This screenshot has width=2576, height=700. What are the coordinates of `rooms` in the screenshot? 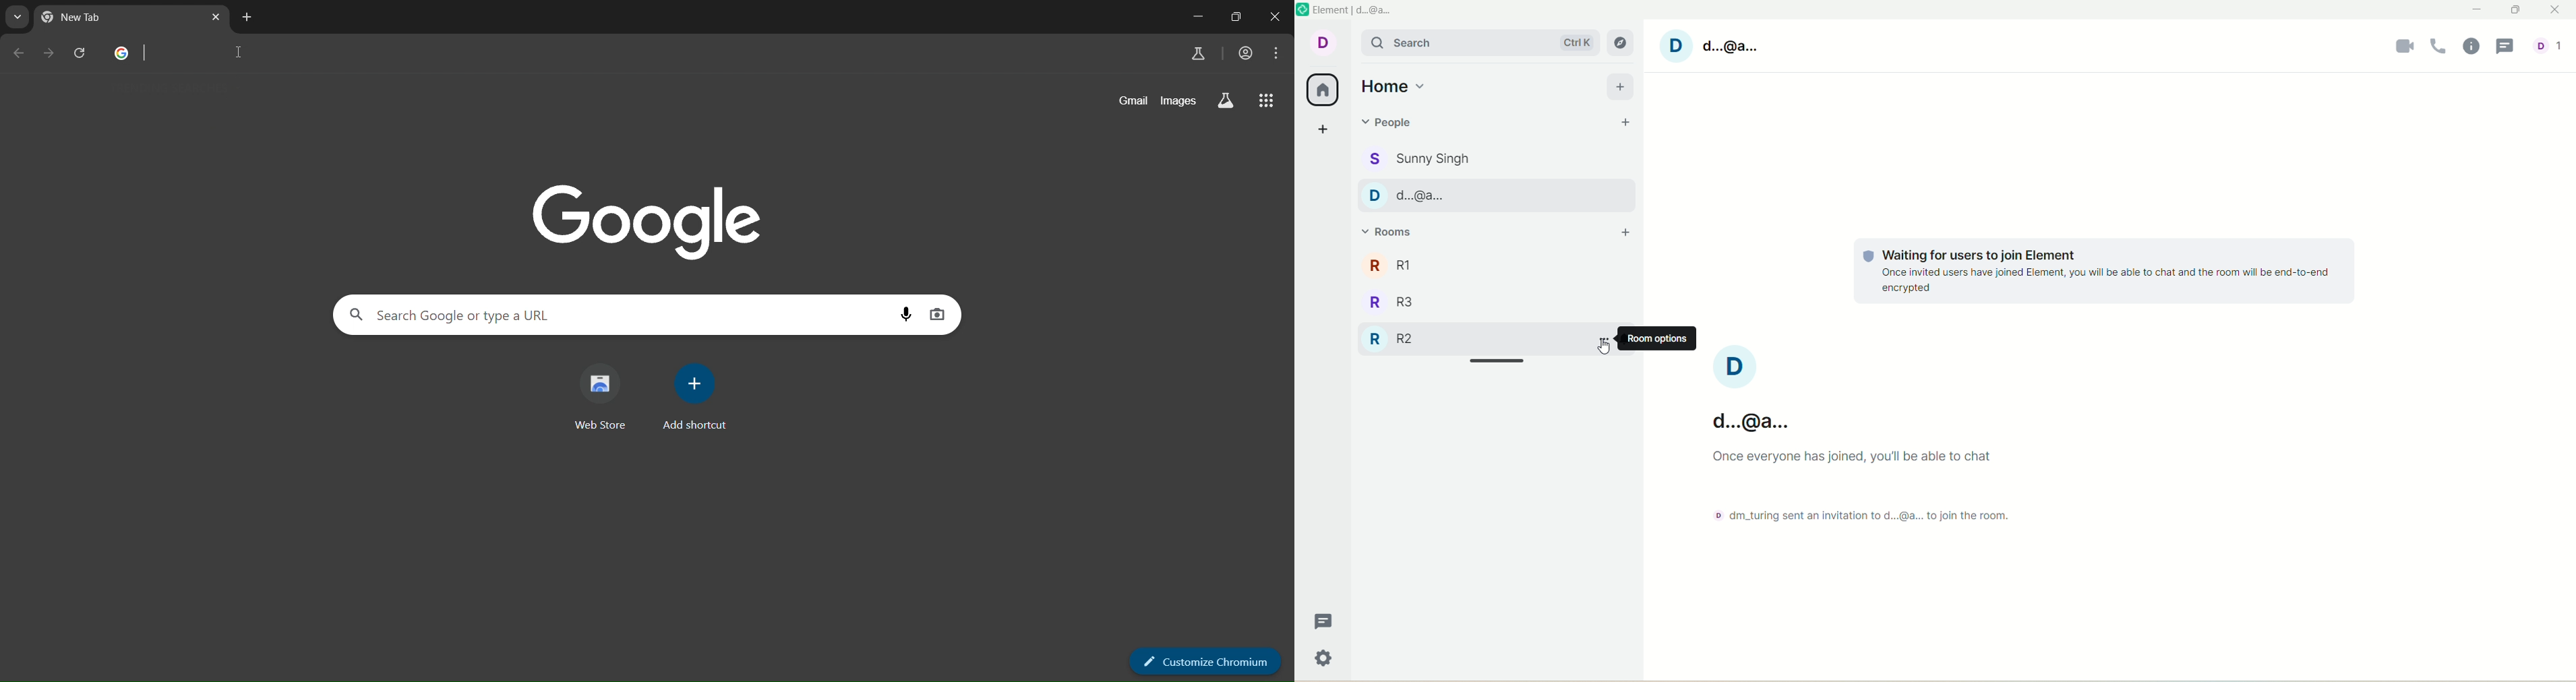 It's located at (1392, 233).